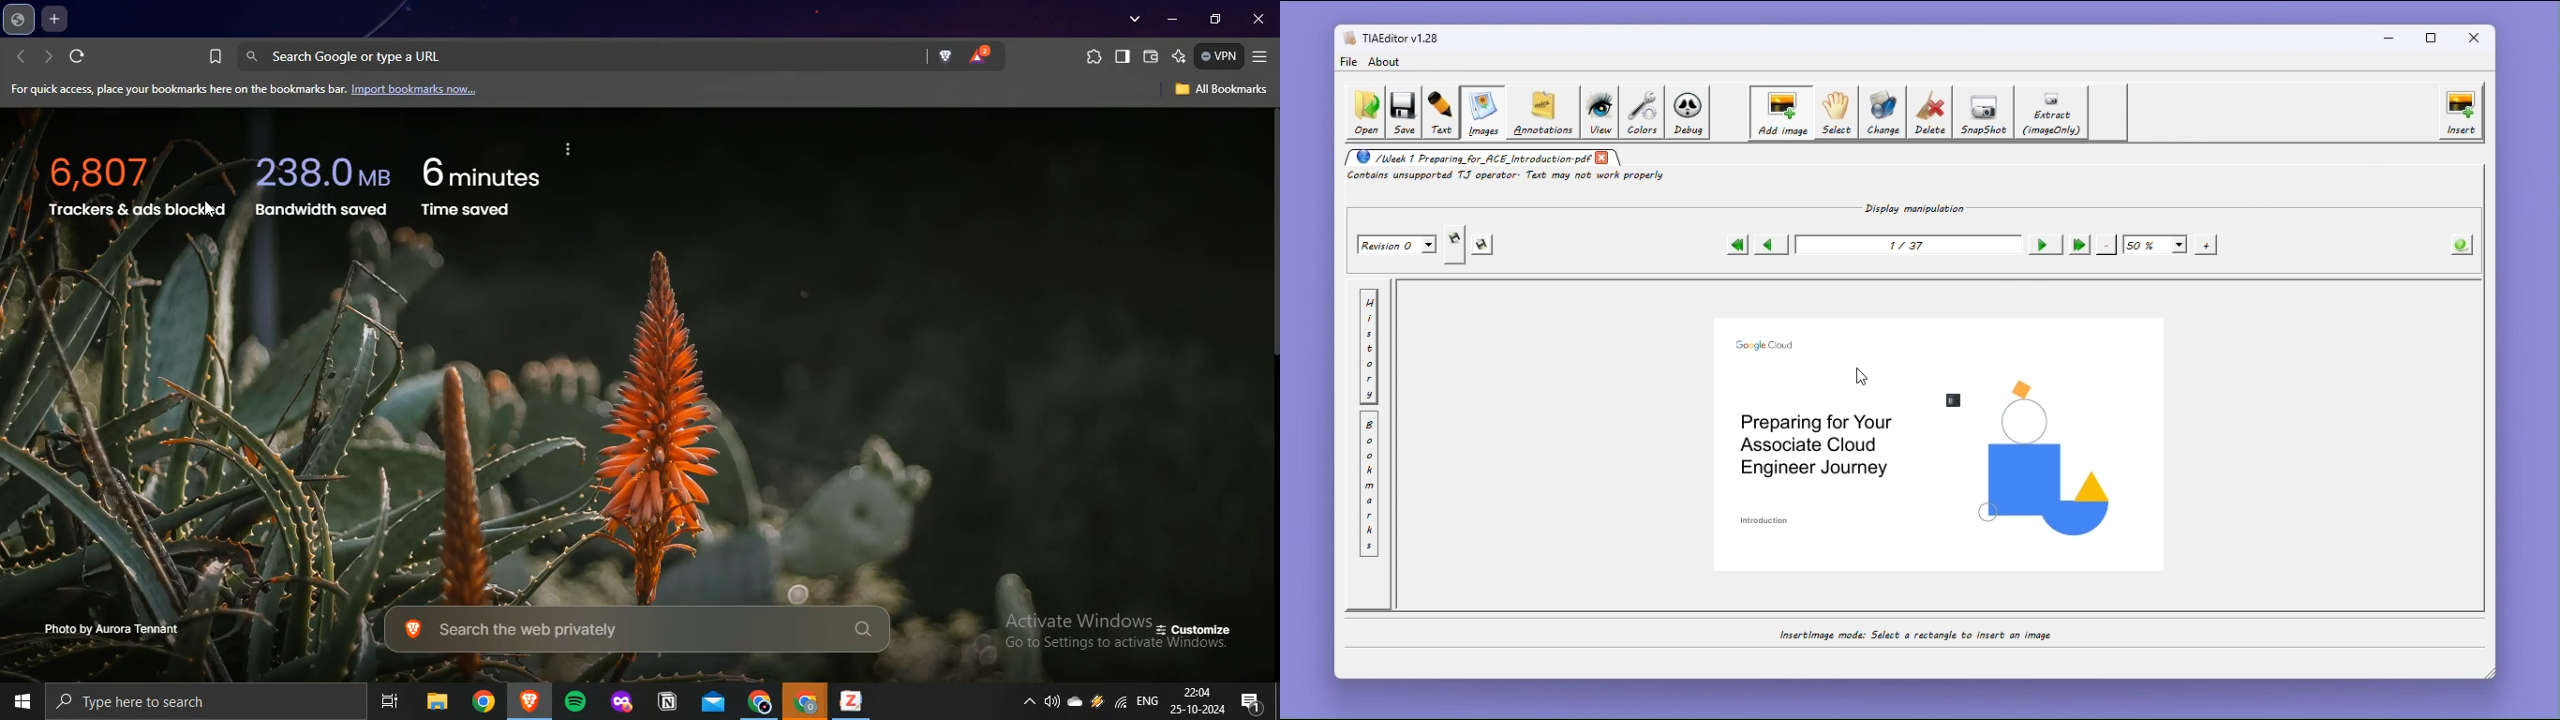 The width and height of the screenshot is (2576, 728). I want to click on close, so click(1260, 20).